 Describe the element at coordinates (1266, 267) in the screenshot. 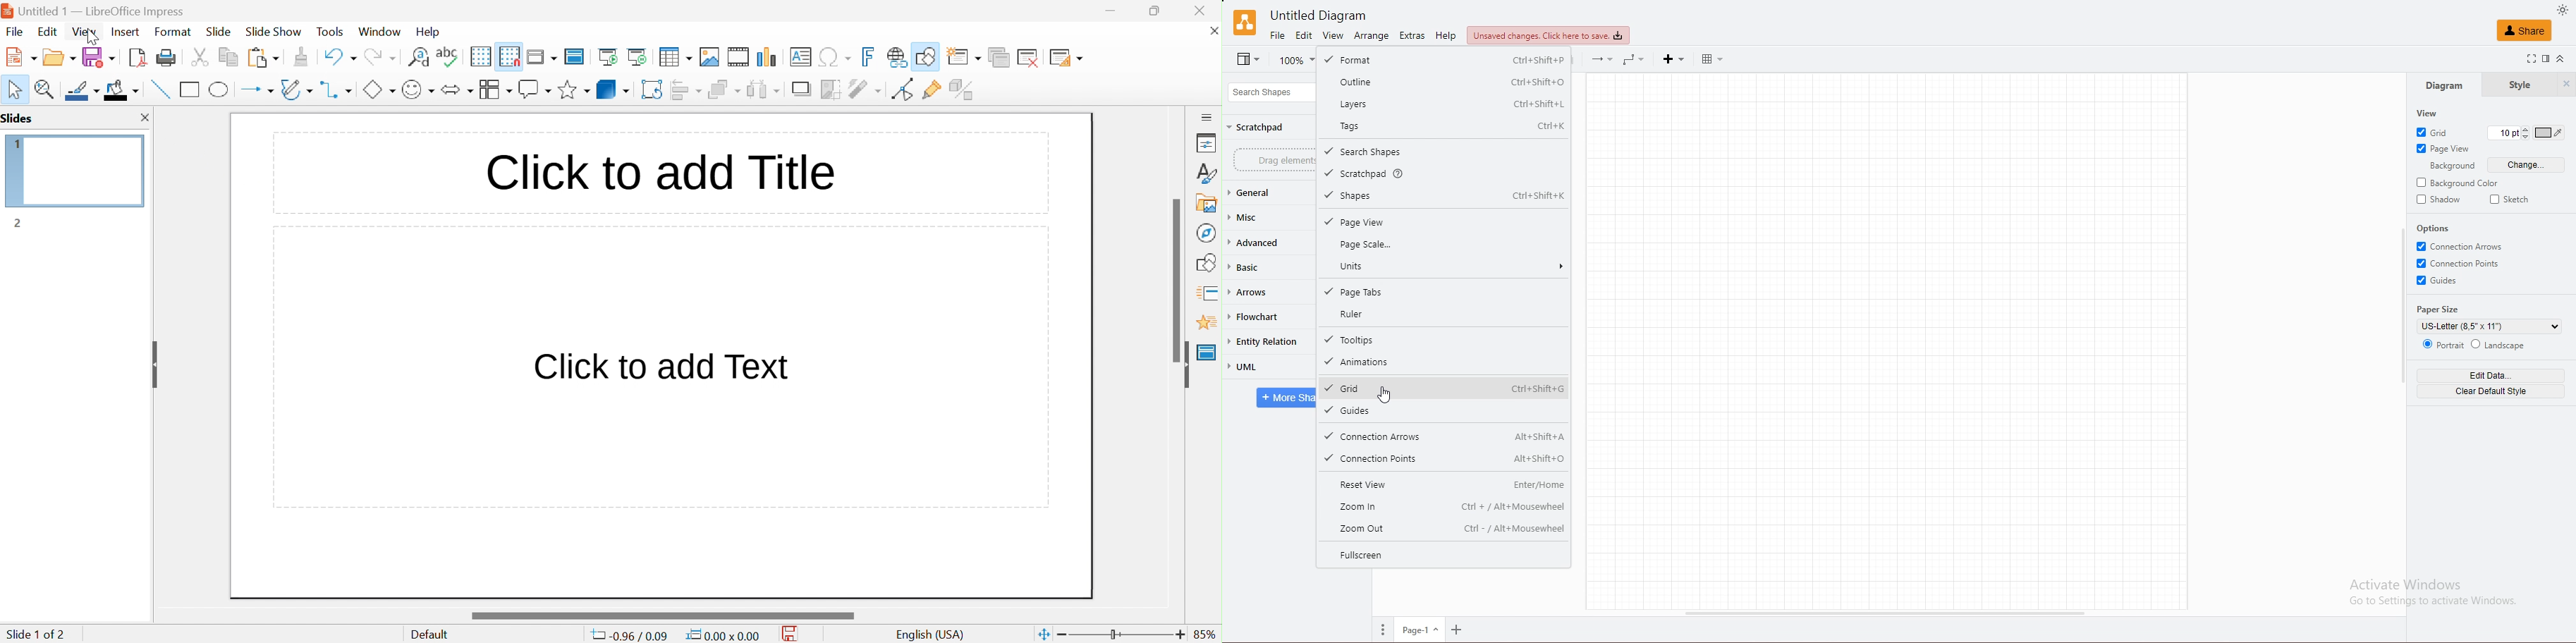

I see `basic` at that location.